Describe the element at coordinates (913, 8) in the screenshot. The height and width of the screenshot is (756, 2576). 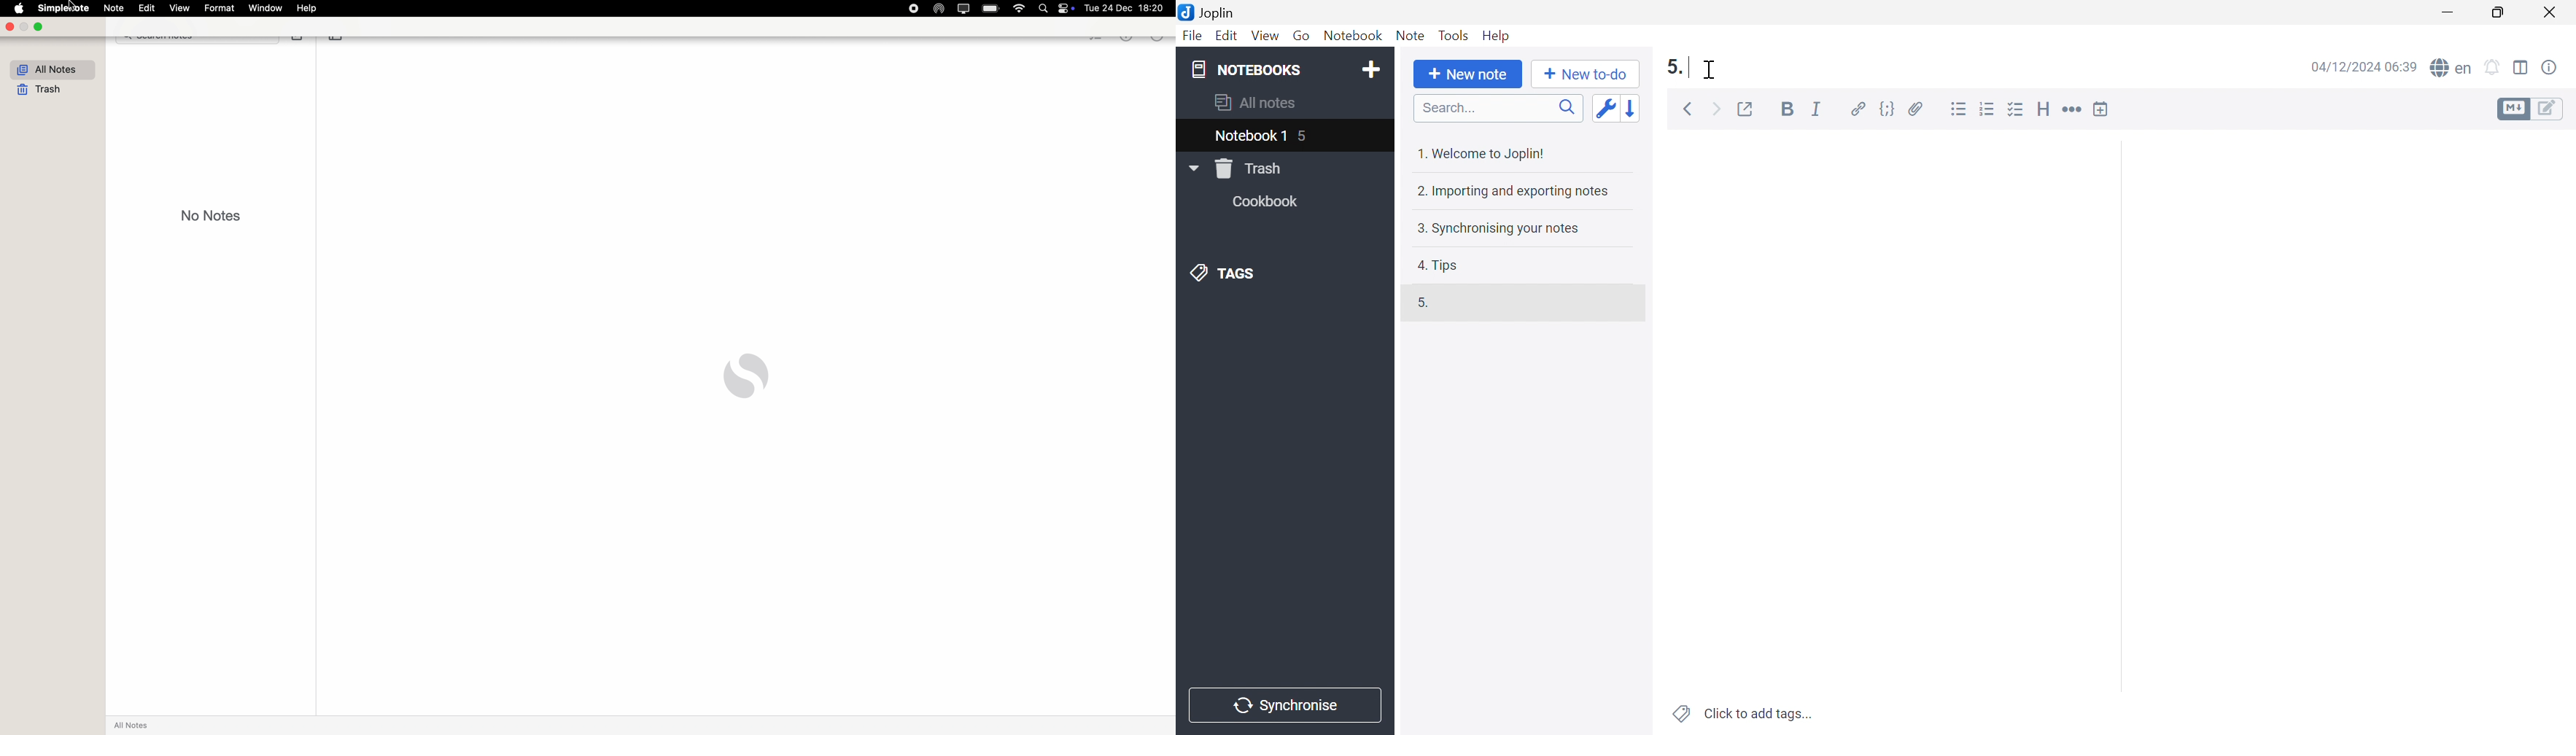
I see `stop recording` at that location.